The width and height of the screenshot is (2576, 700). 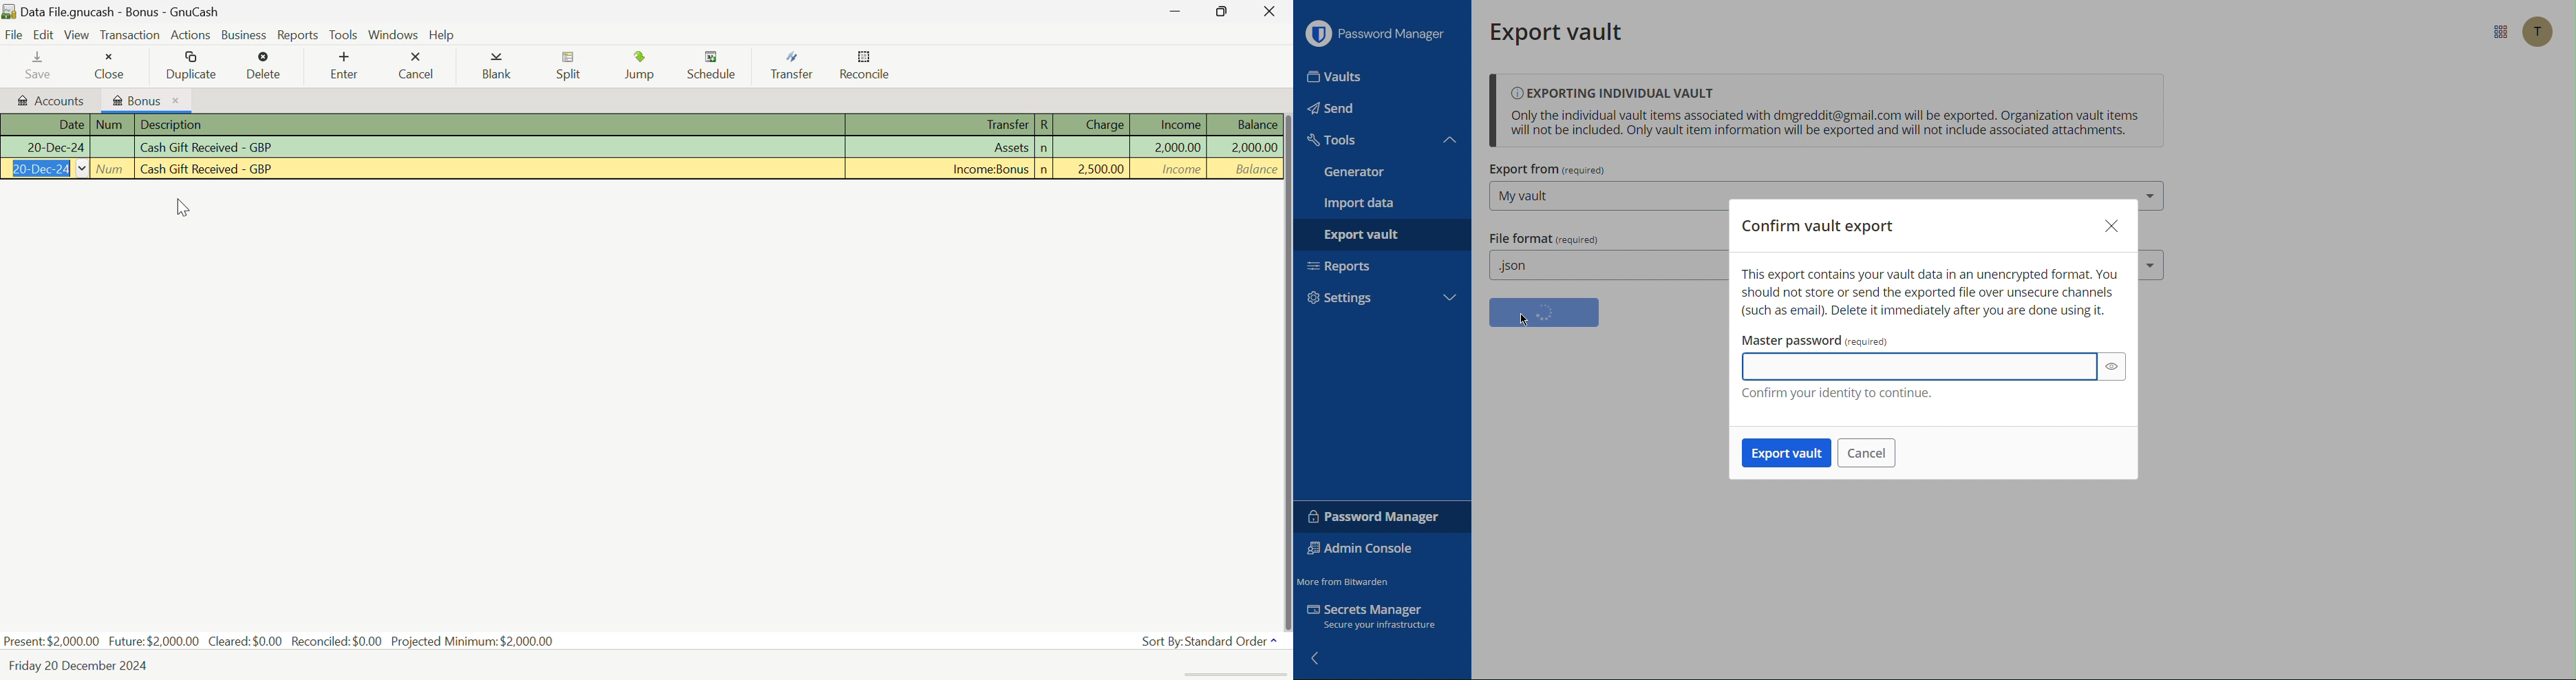 What do you see at coordinates (2115, 368) in the screenshot?
I see ` eye button` at bounding box center [2115, 368].